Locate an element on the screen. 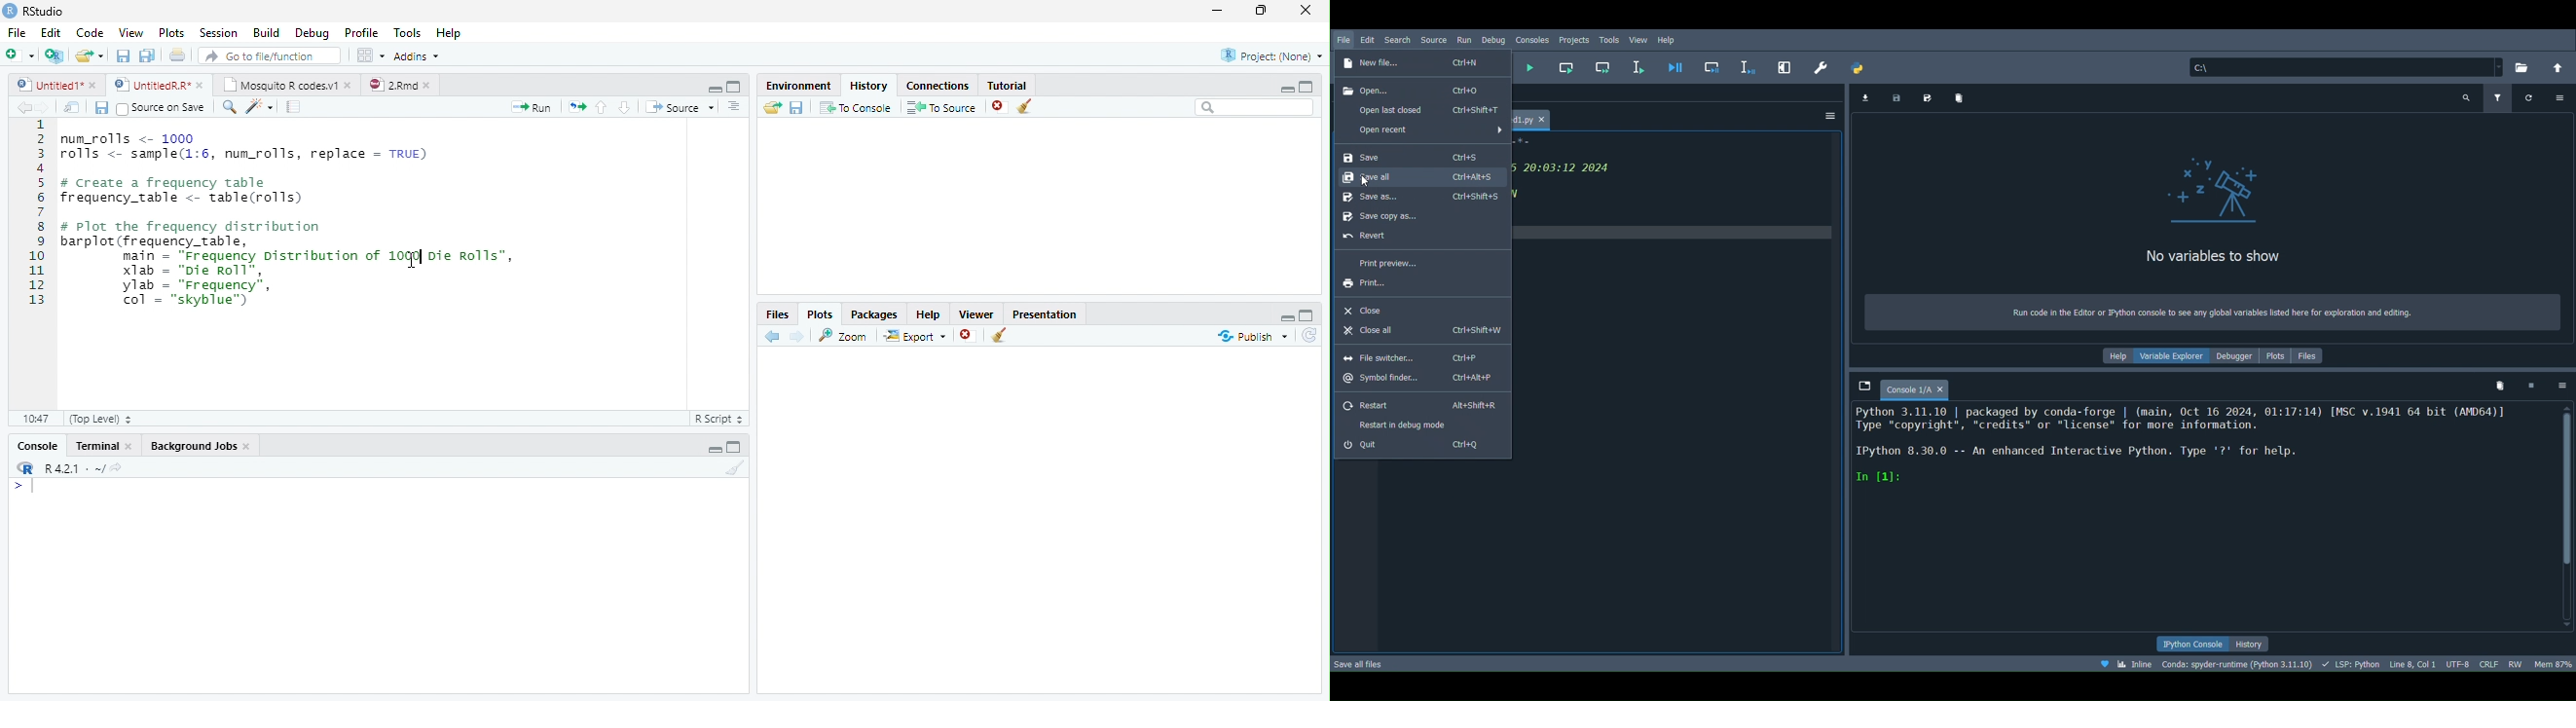 The image size is (2576, 728). Save all open files is located at coordinates (147, 55).